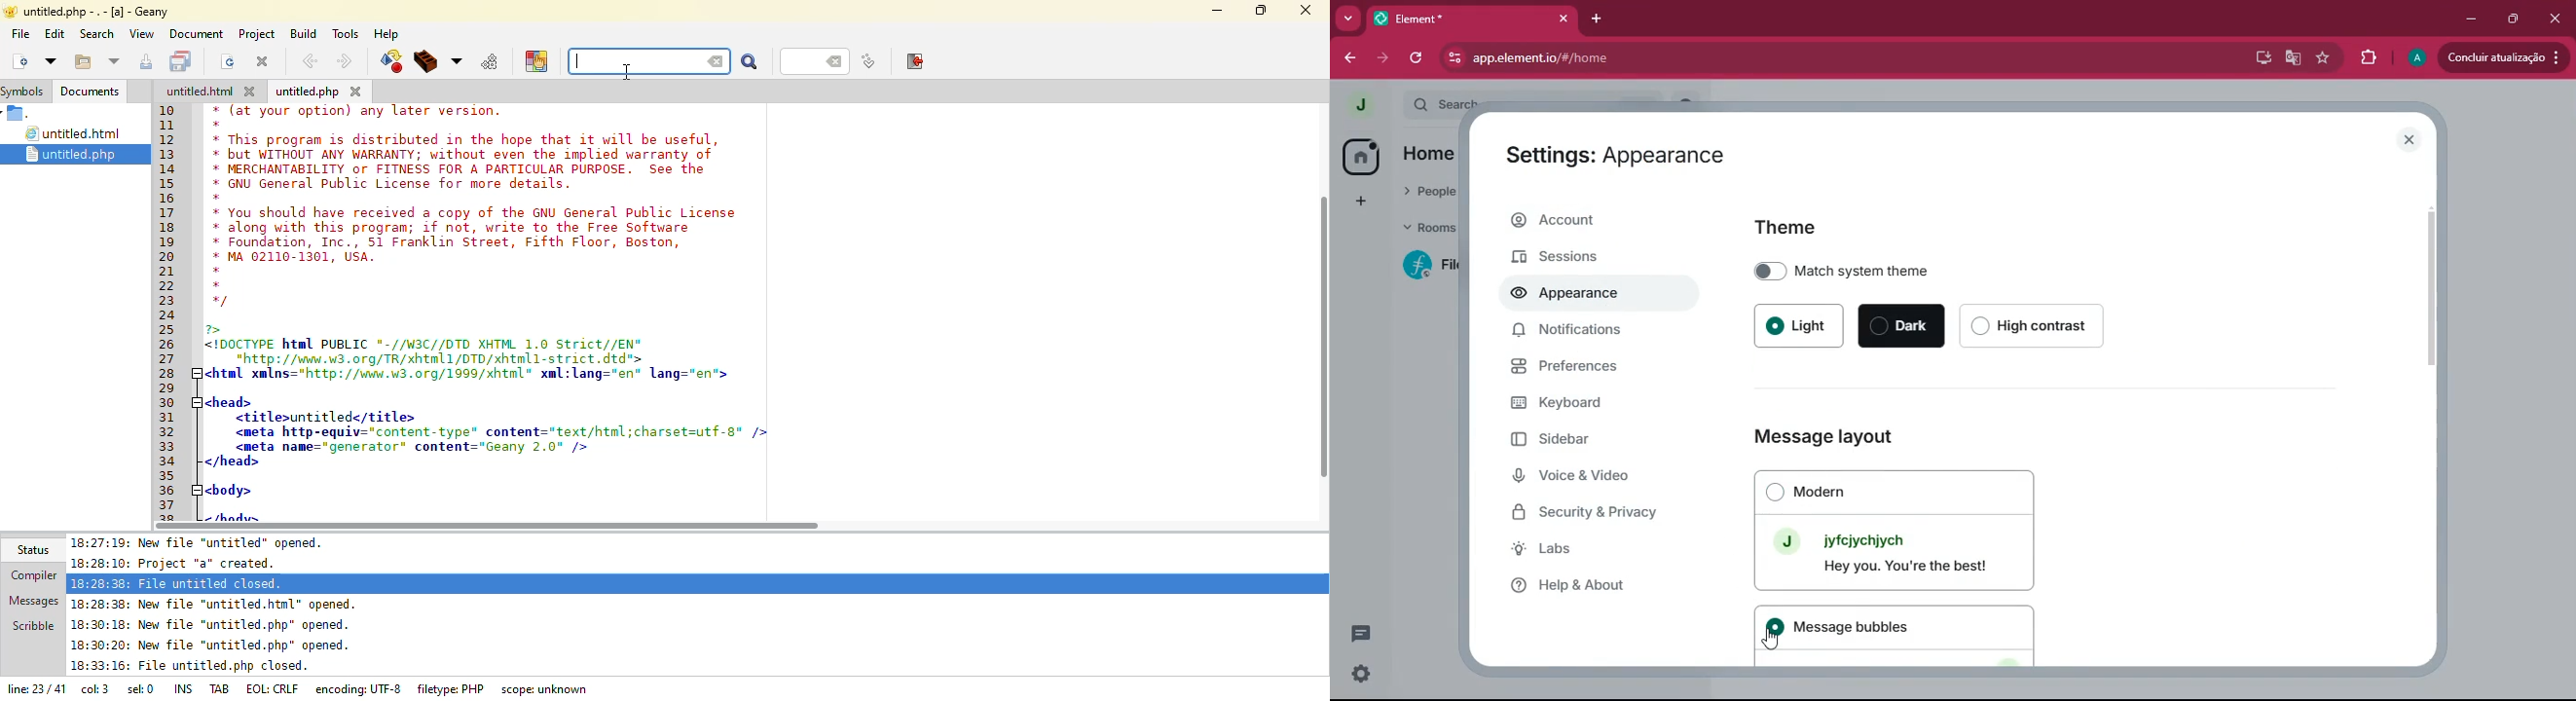  Describe the element at coordinates (169, 240) in the screenshot. I see `19` at that location.